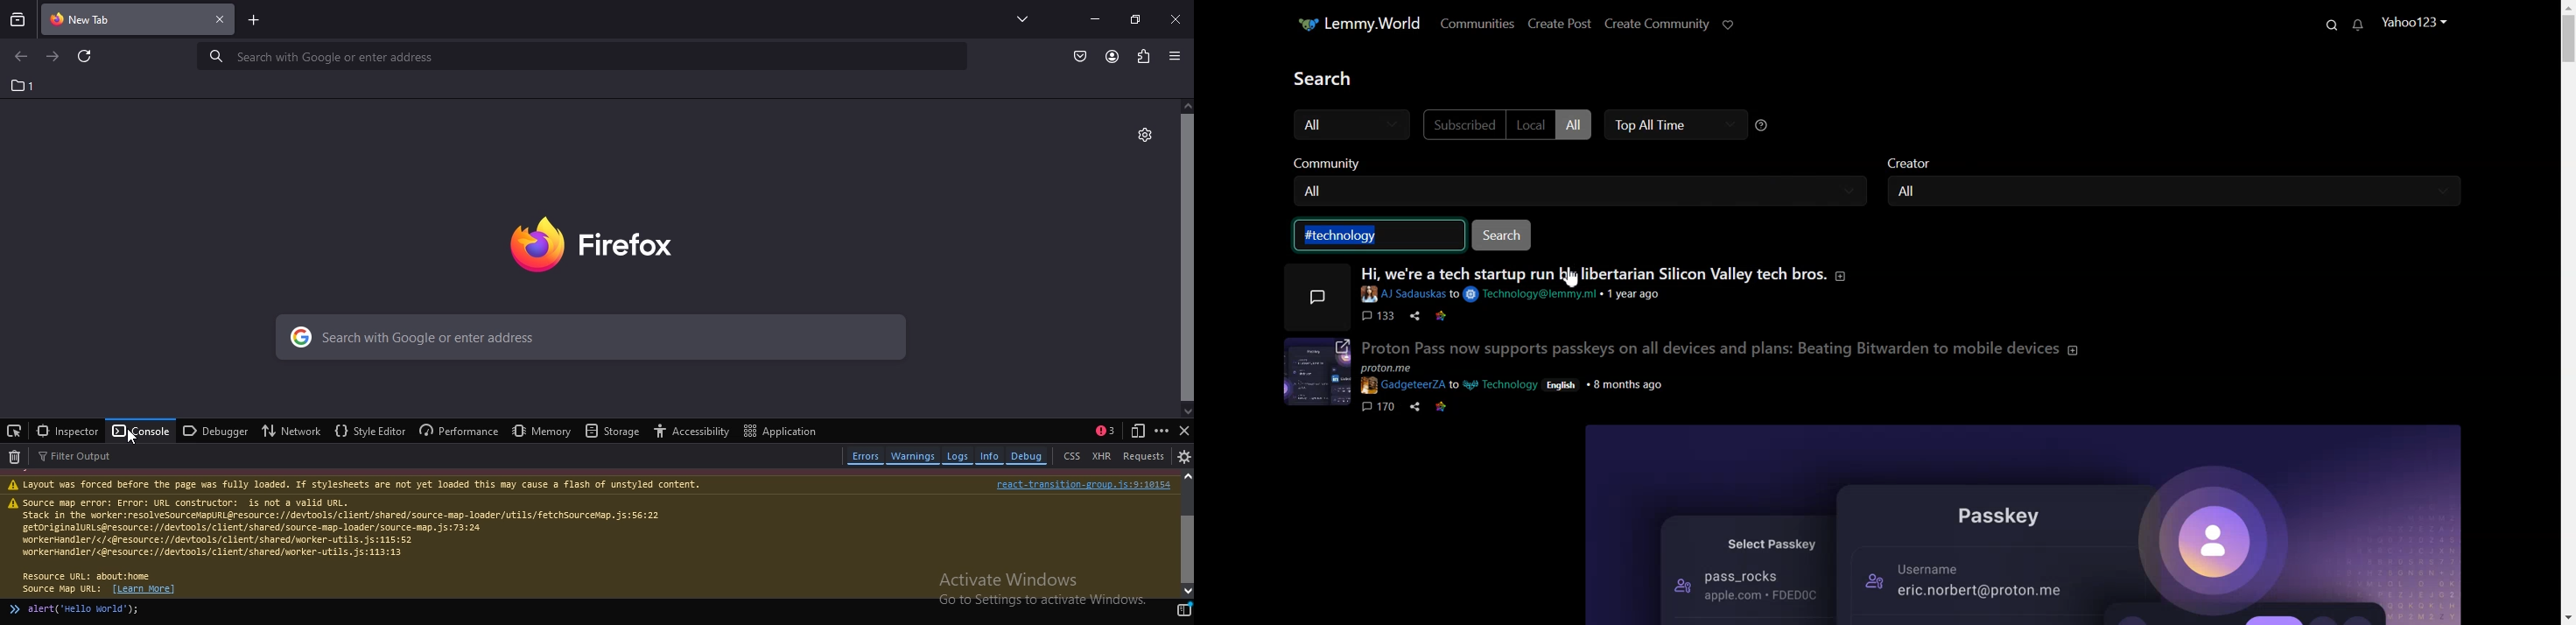 The height and width of the screenshot is (644, 2576). Describe the element at coordinates (78, 611) in the screenshot. I see `alert('hello world');` at that location.